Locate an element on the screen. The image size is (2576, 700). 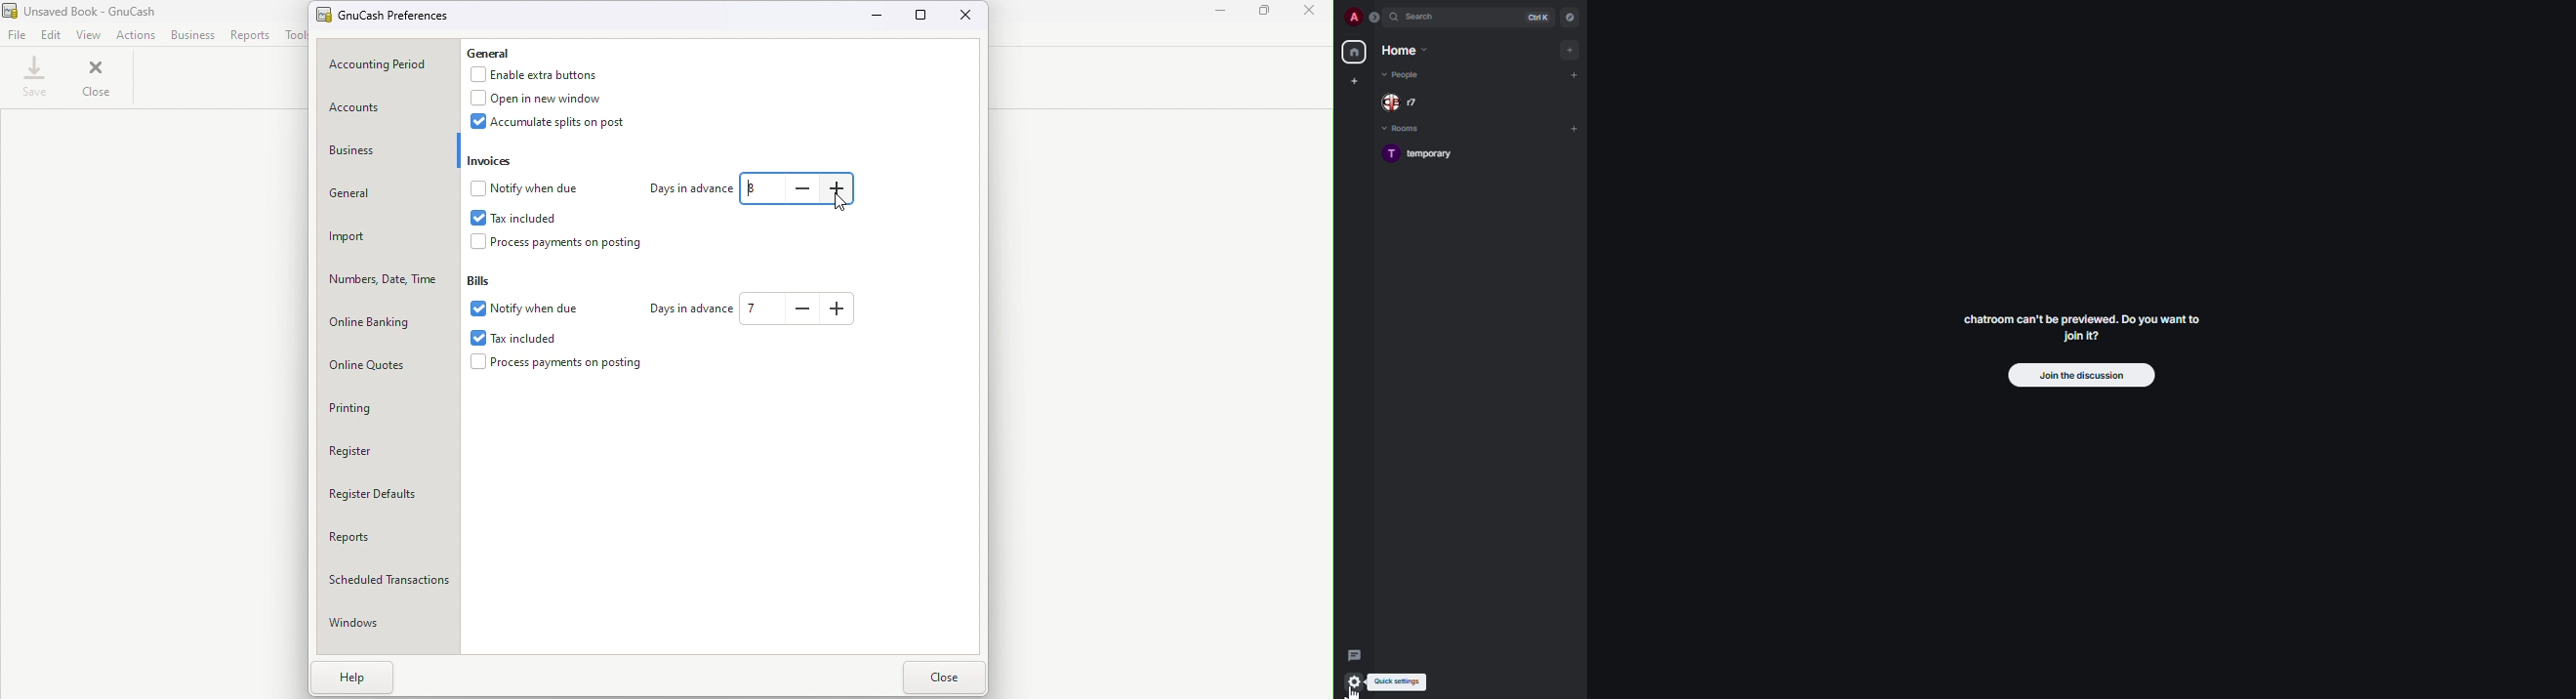
how many days in the future to warn about bills coming due is located at coordinates (759, 309).